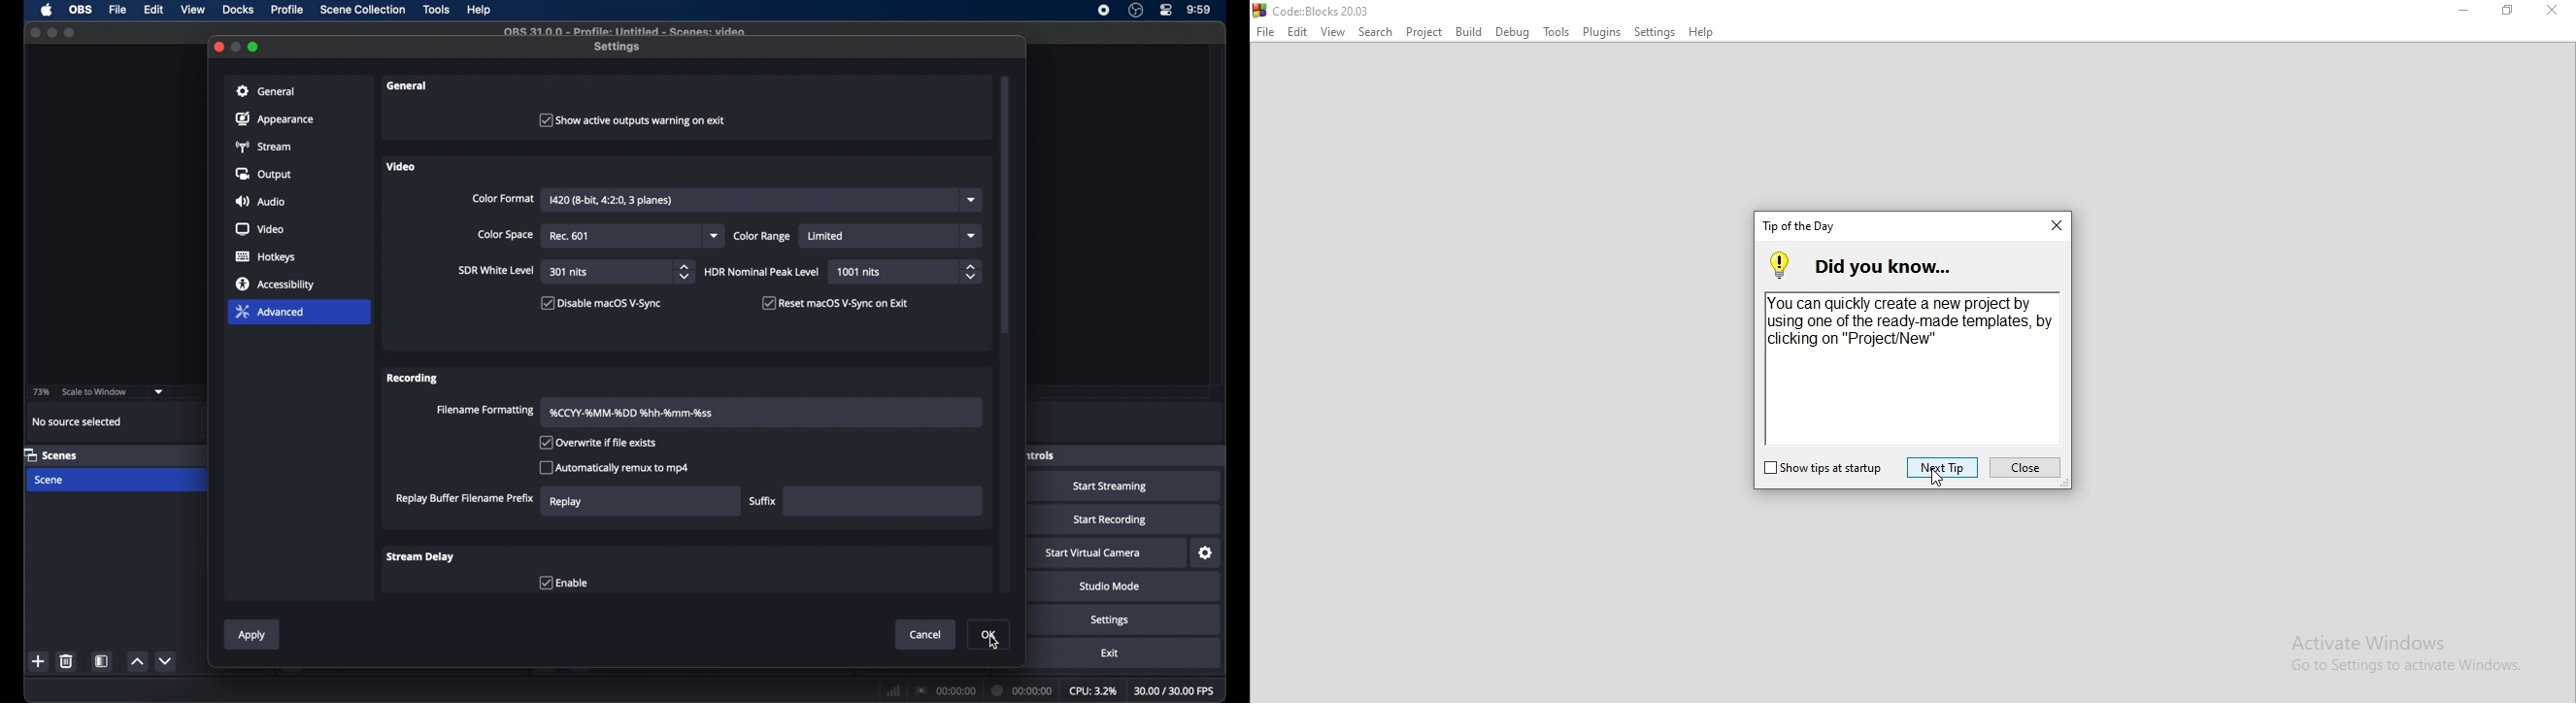  What do you see at coordinates (274, 118) in the screenshot?
I see `appearance` at bounding box center [274, 118].